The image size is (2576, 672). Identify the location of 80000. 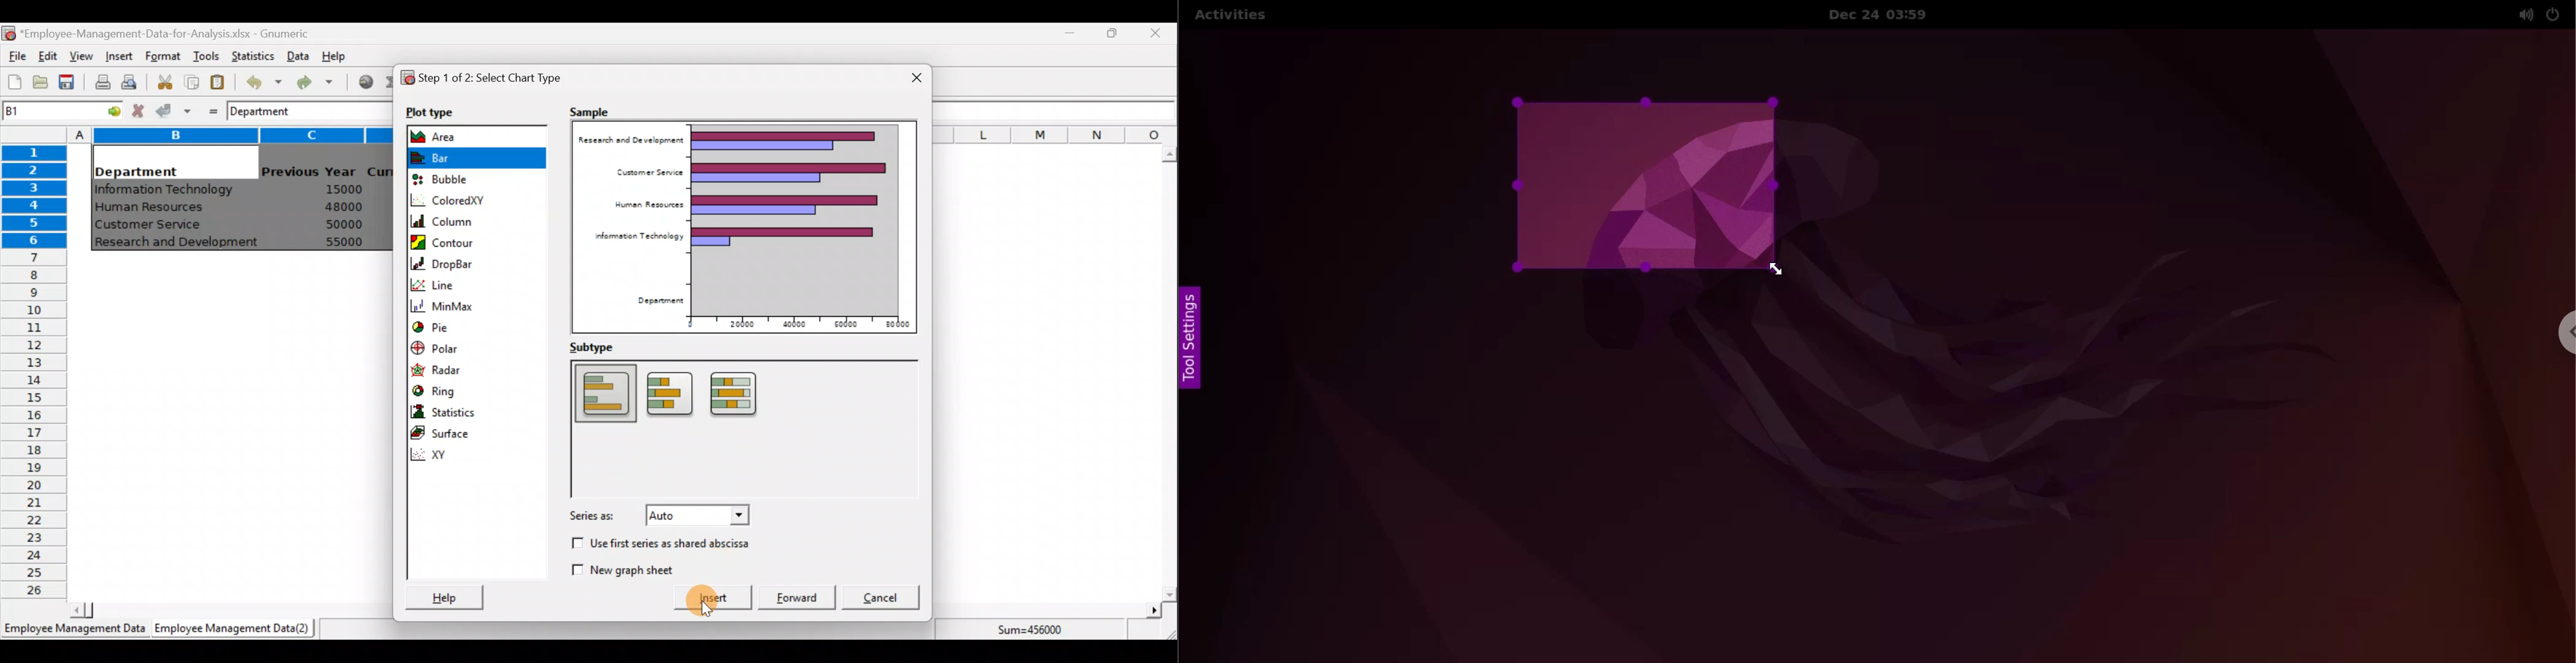
(895, 325).